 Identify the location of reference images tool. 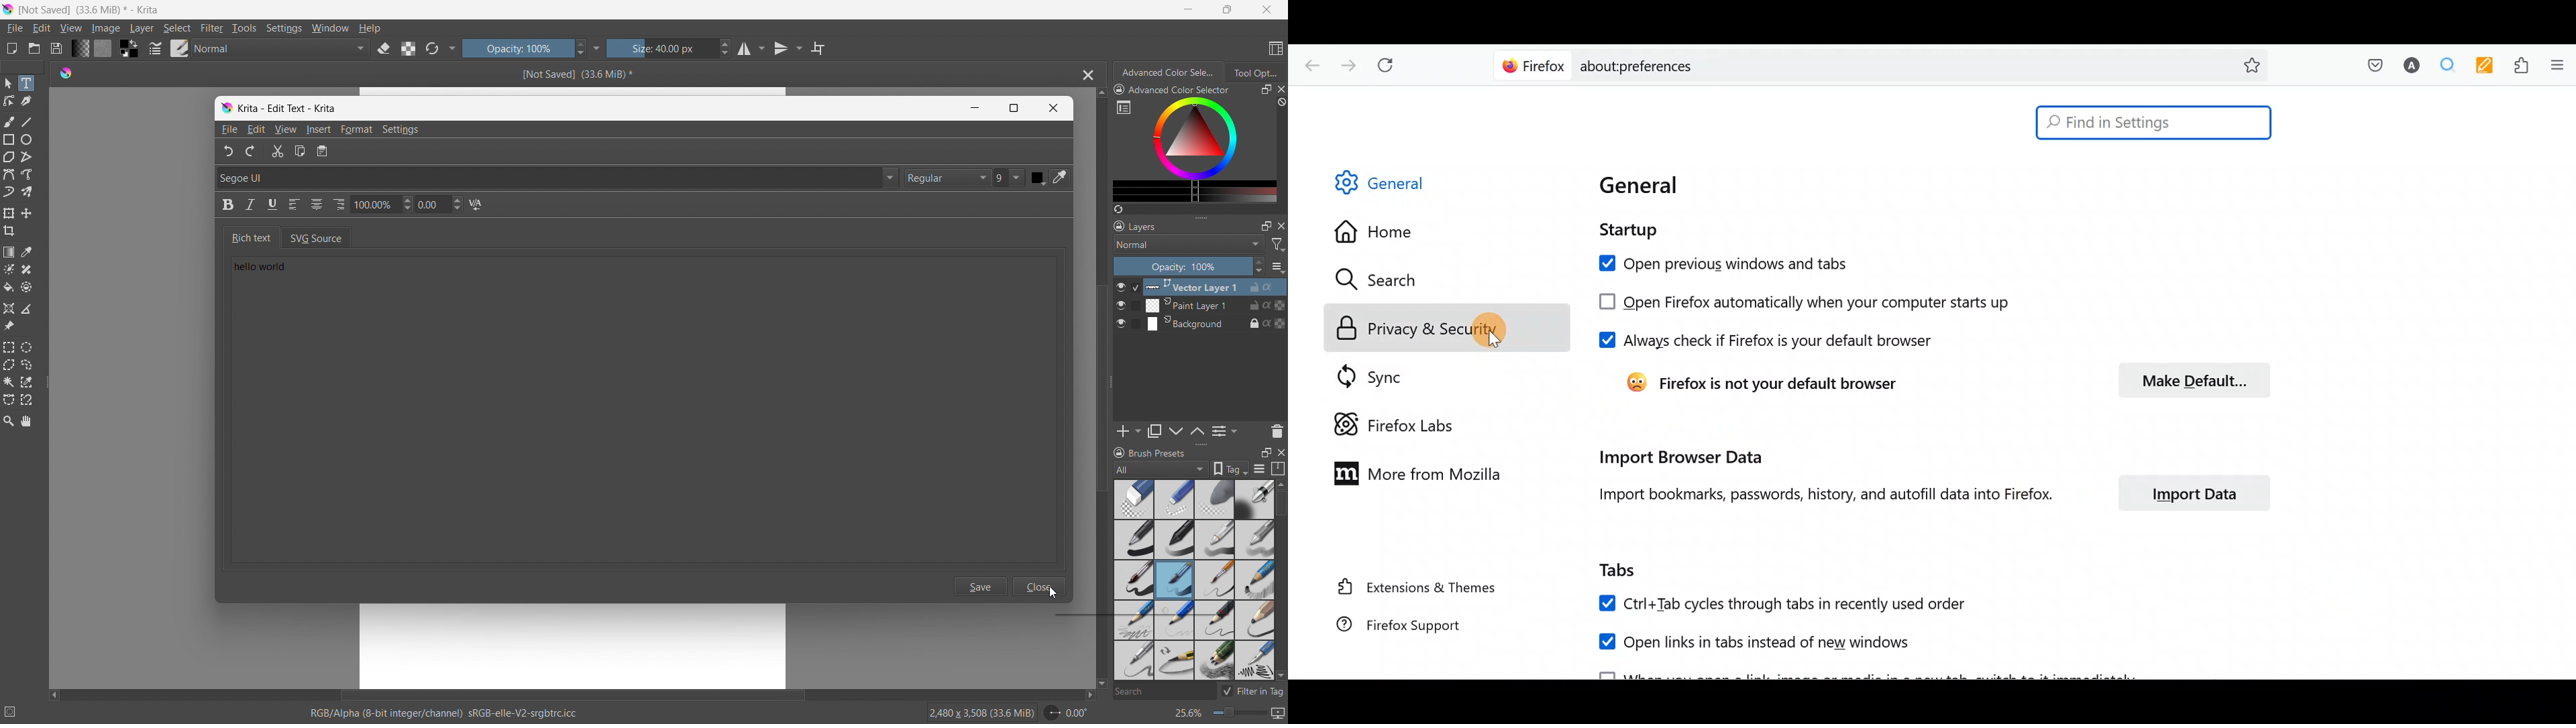
(9, 326).